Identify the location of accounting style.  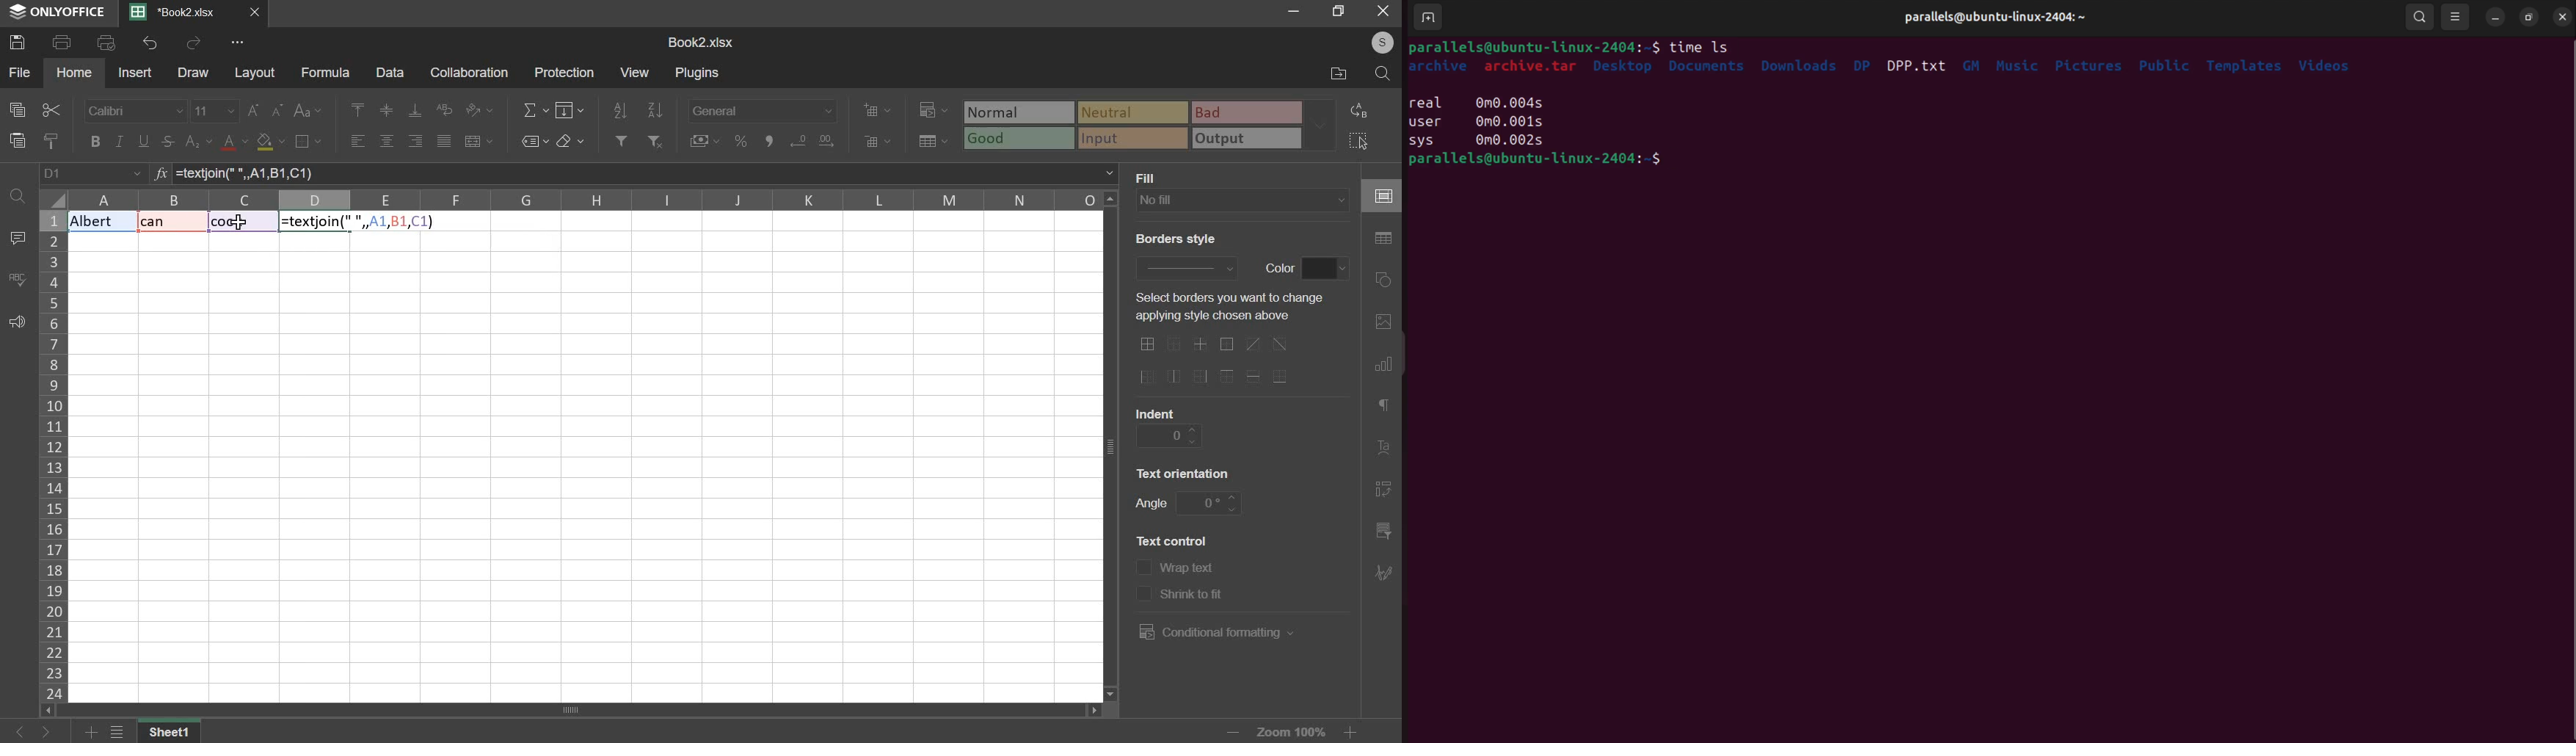
(705, 140).